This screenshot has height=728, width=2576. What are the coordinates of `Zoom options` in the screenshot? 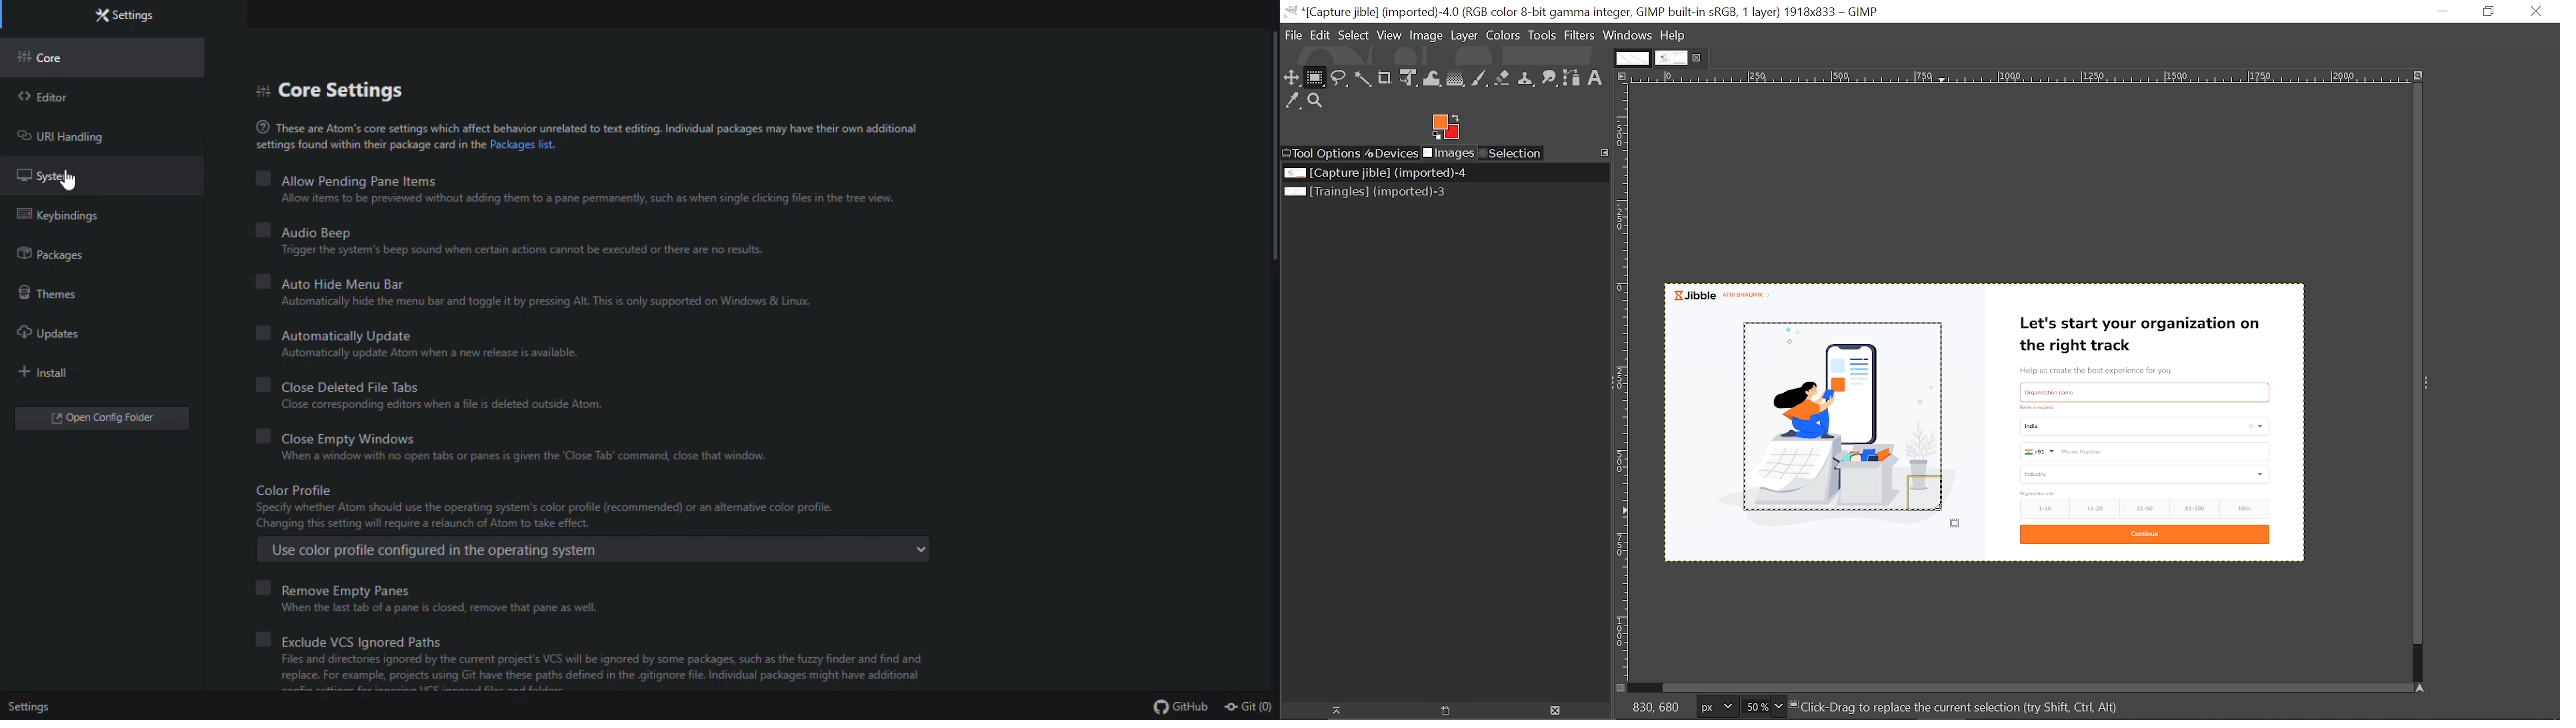 It's located at (1780, 705).